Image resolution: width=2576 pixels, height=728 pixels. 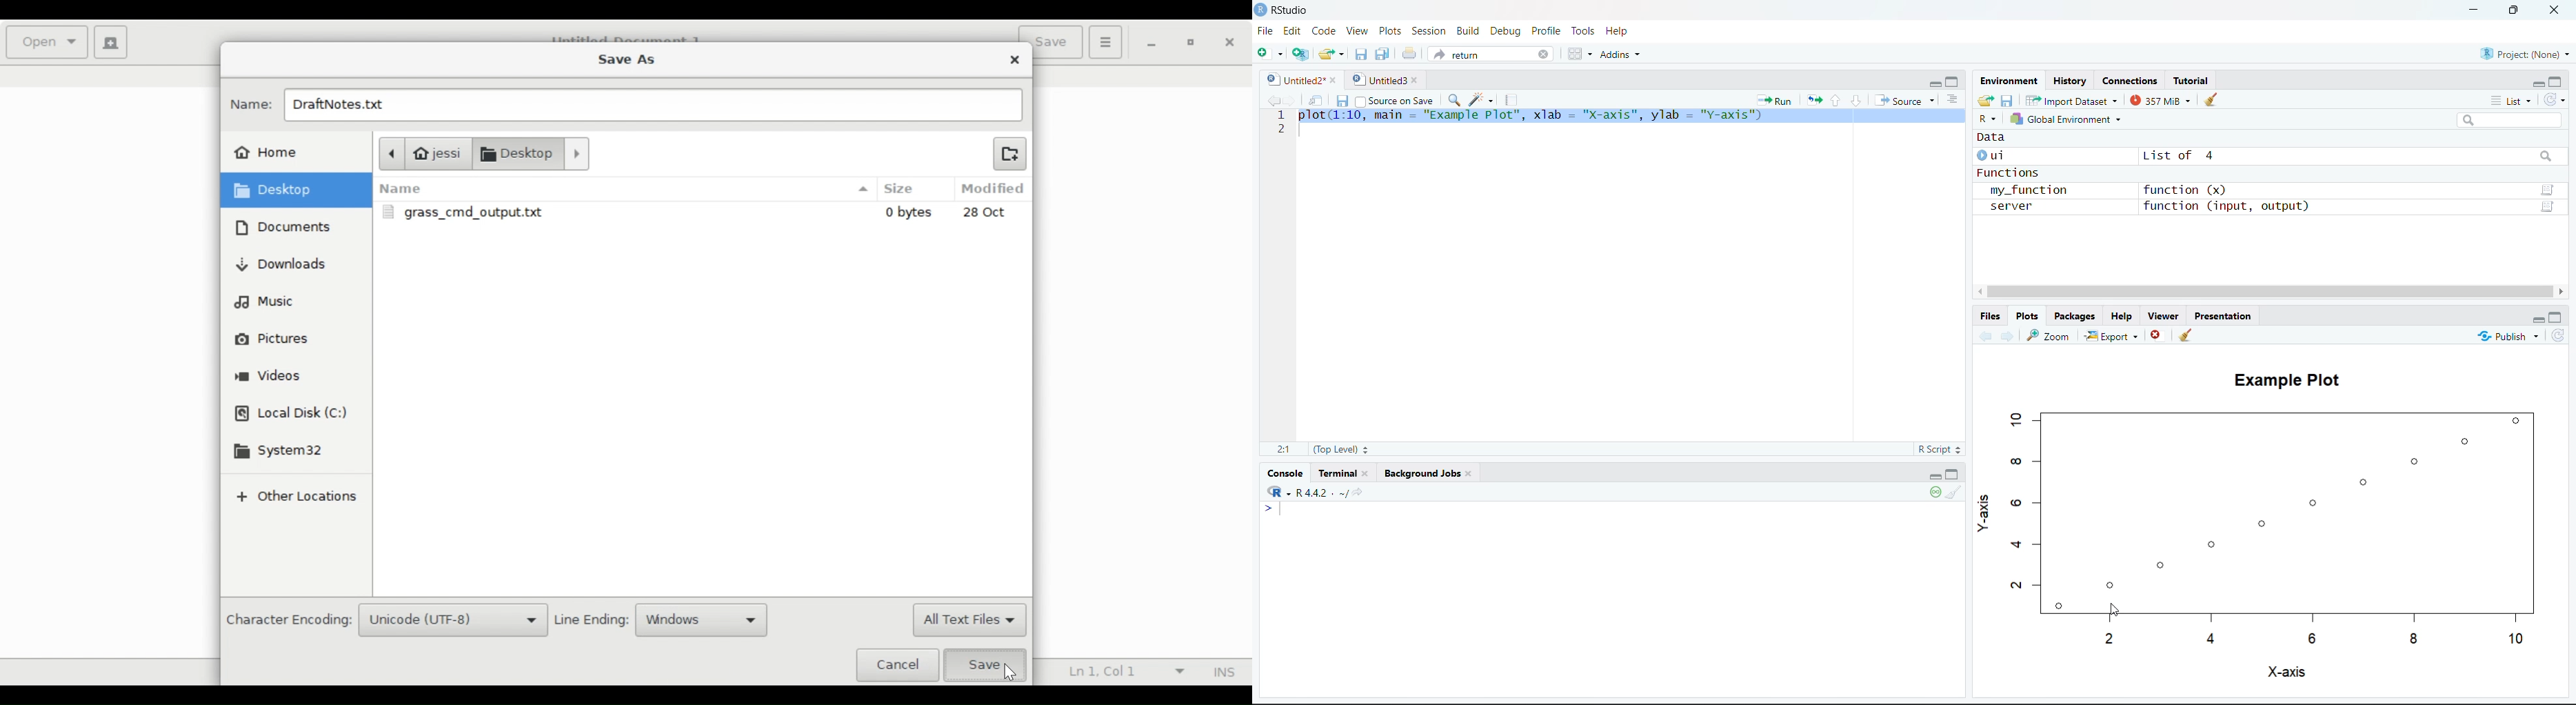 What do you see at coordinates (1281, 123) in the screenshot?
I see `1 2` at bounding box center [1281, 123].